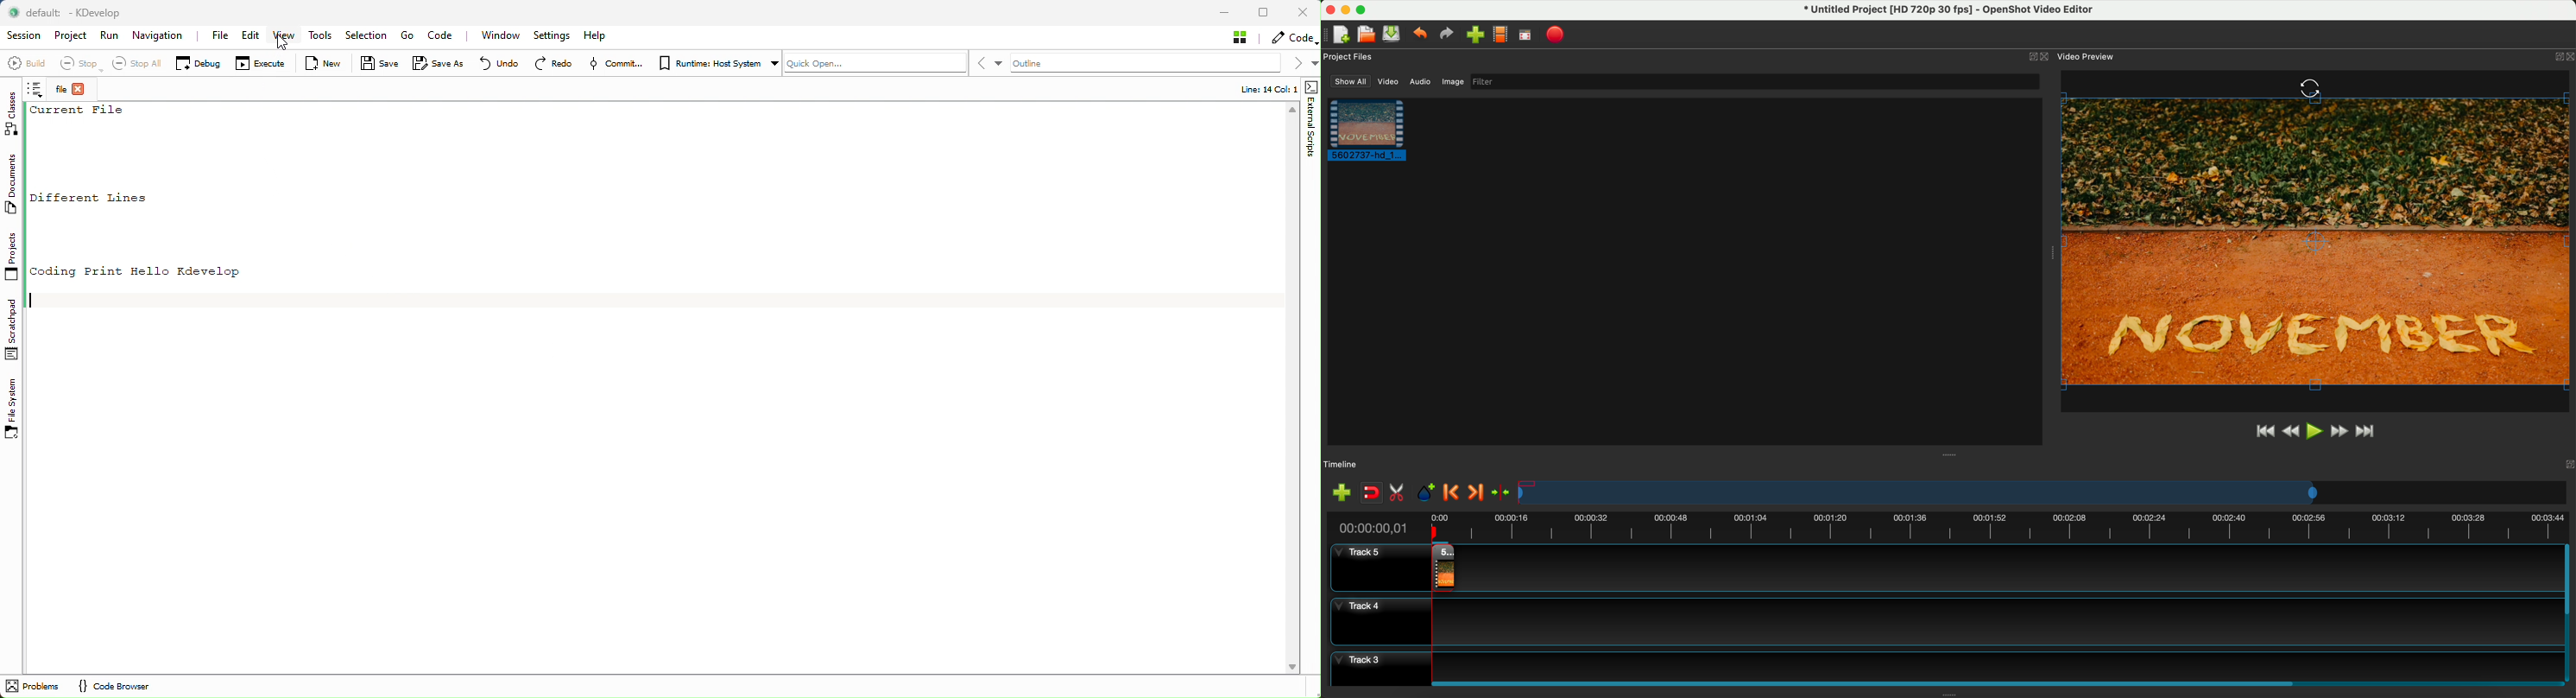 The width and height of the screenshot is (2576, 700). Describe the element at coordinates (2043, 492) in the screenshot. I see `timeline` at that location.